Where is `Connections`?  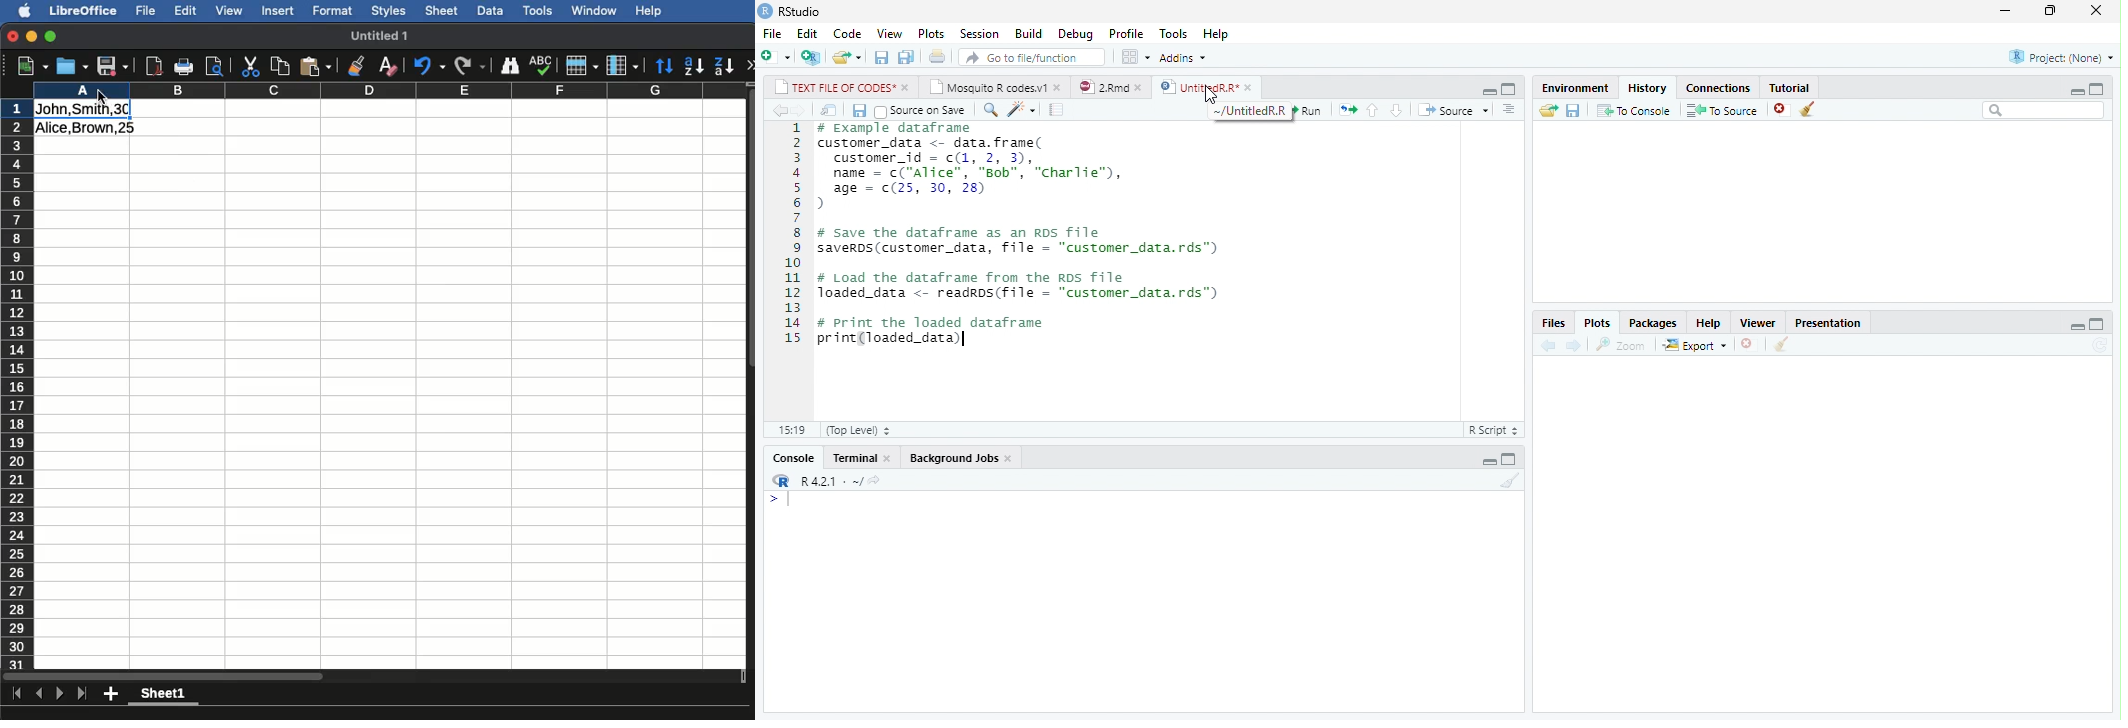 Connections is located at coordinates (1718, 89).